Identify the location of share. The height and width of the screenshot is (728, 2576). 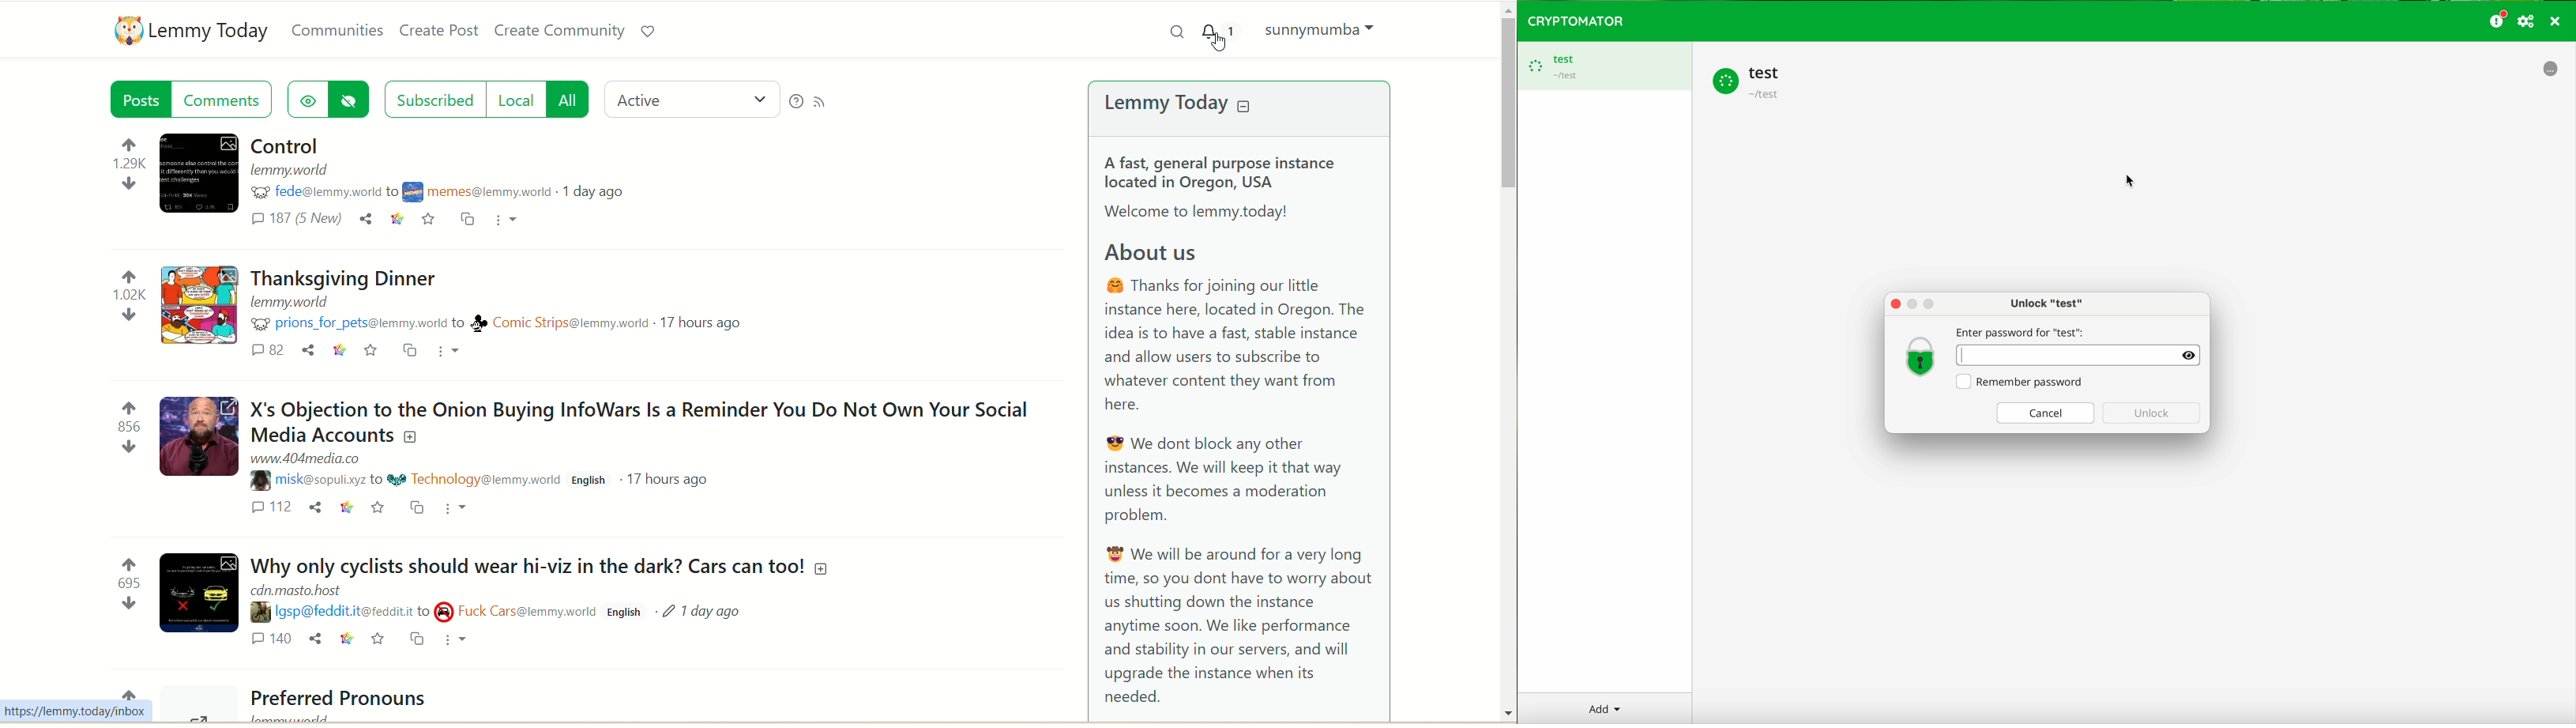
(312, 508).